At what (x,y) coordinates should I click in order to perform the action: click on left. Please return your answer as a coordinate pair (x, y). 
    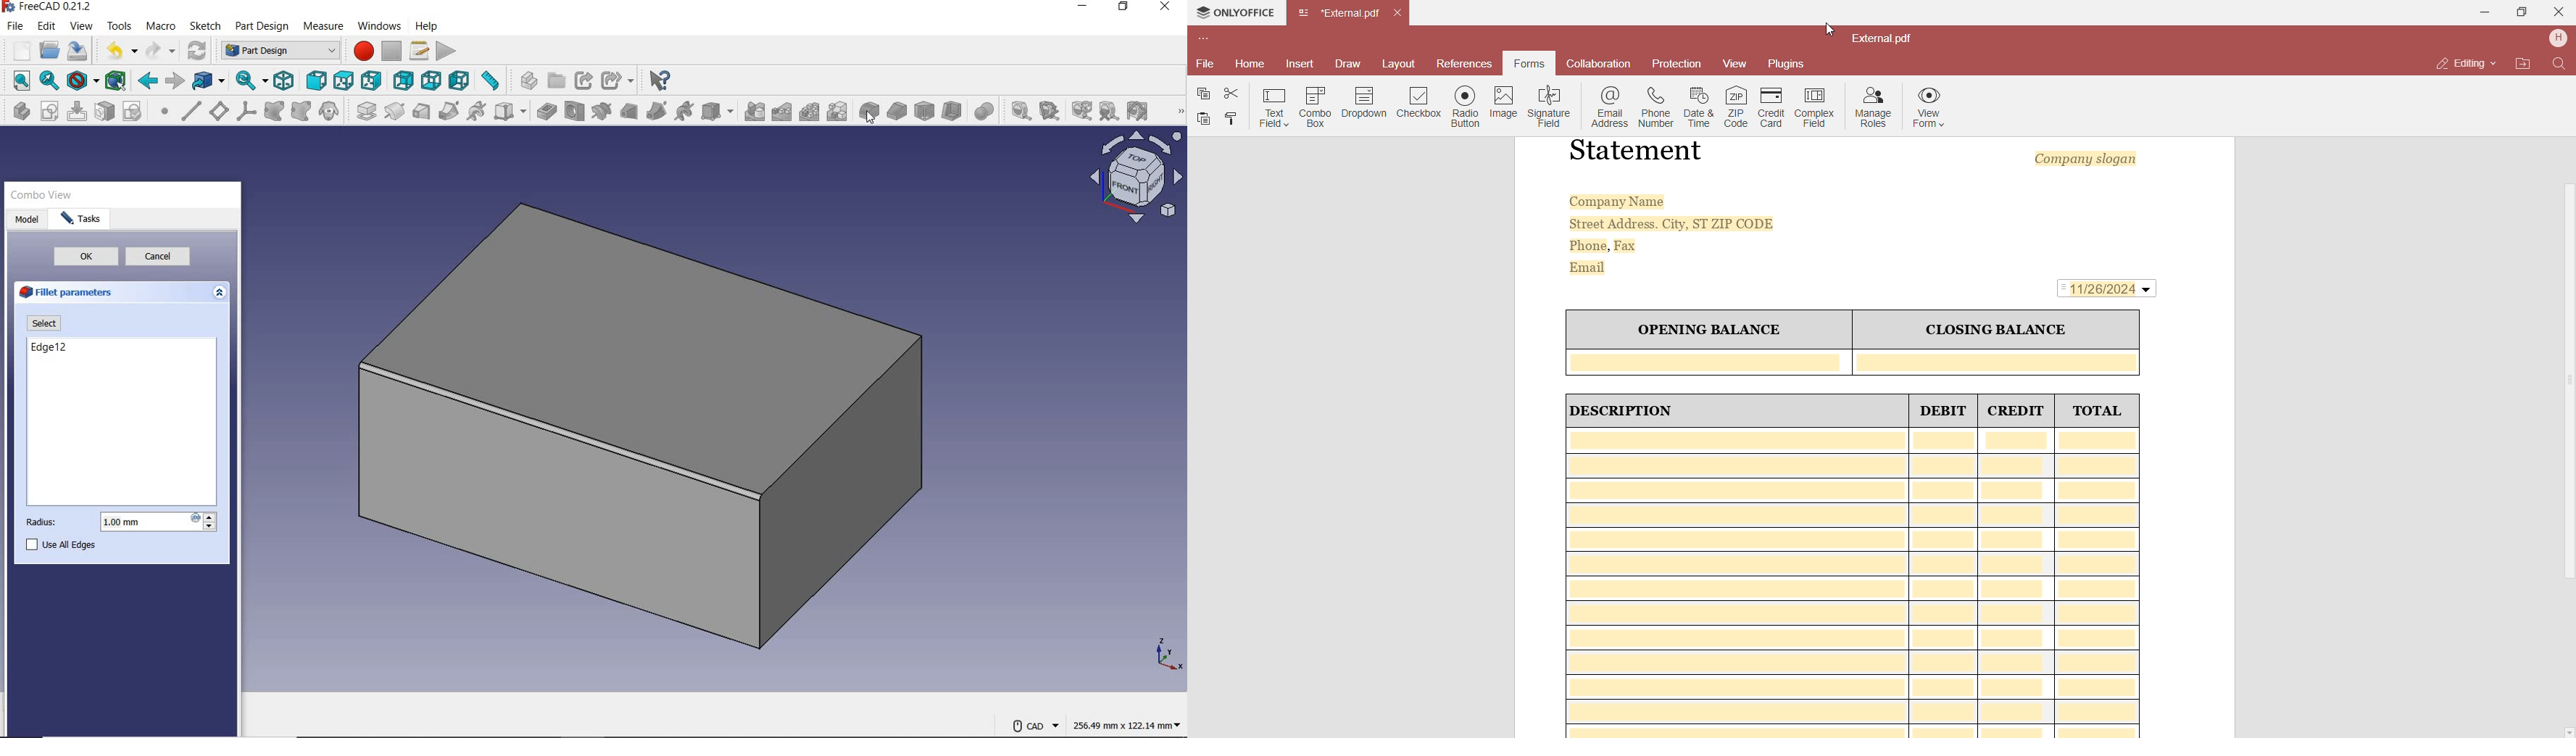
    Looking at the image, I should click on (461, 80).